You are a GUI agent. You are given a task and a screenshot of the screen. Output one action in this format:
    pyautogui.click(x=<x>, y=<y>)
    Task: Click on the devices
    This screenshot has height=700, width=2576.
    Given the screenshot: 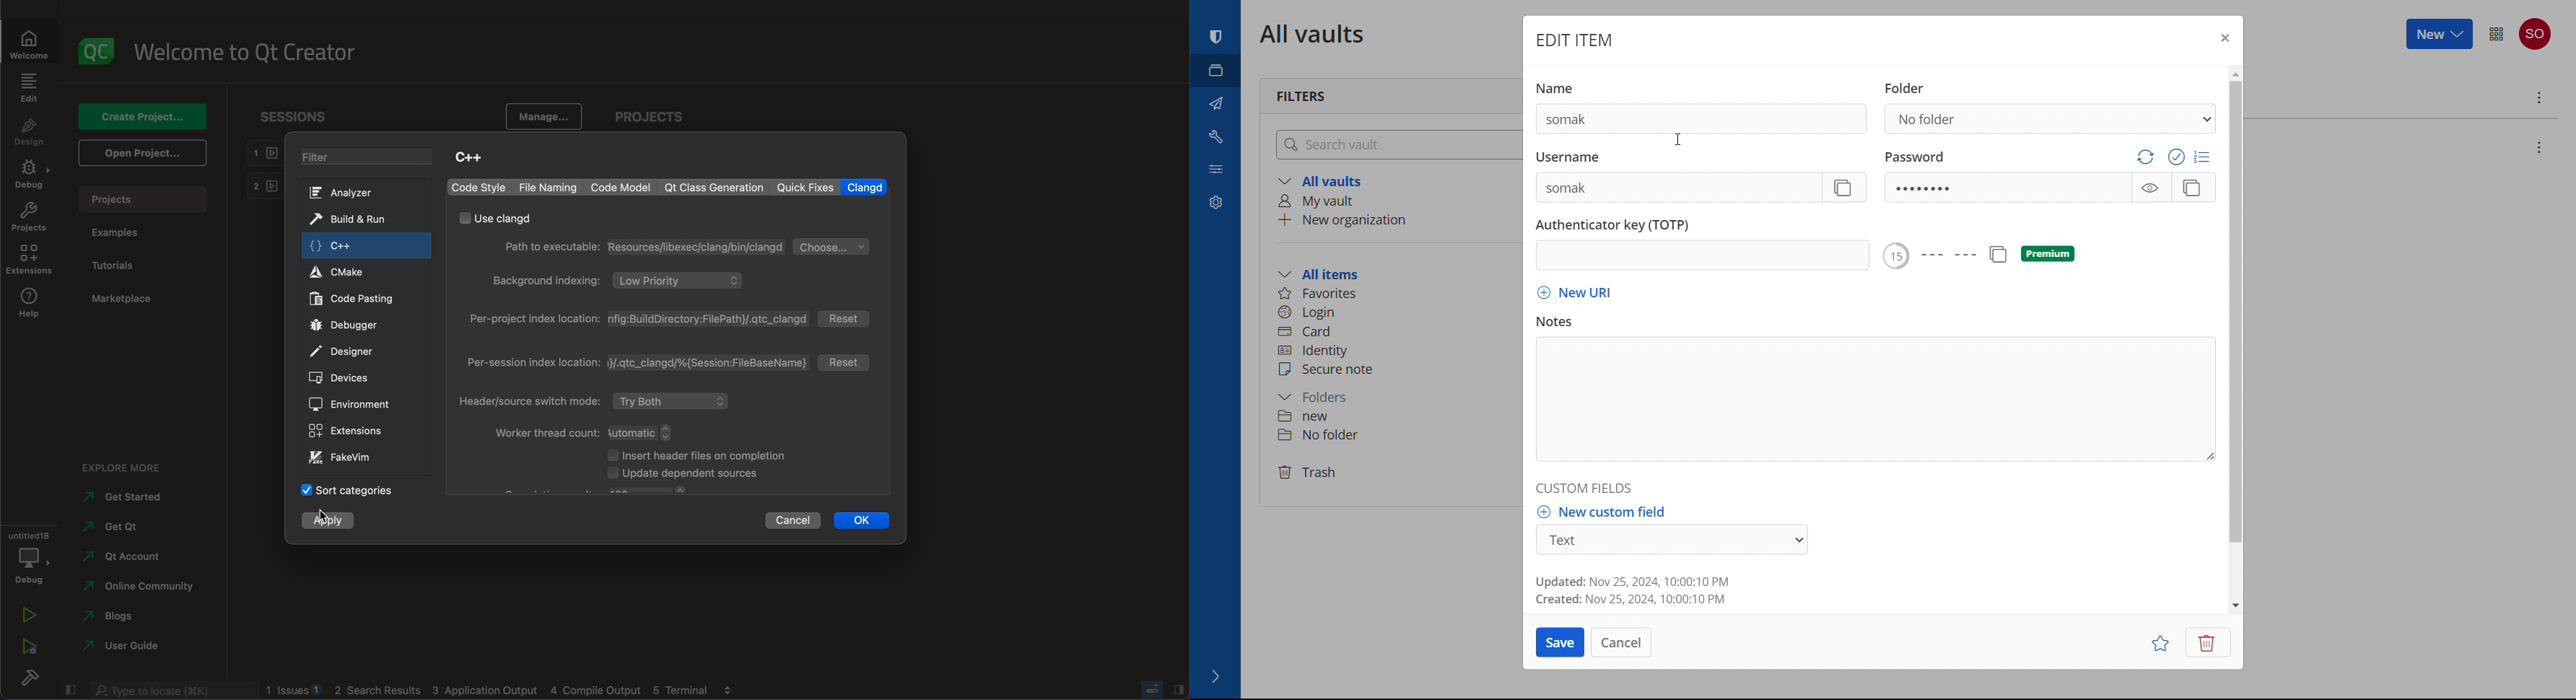 What is the action you would take?
    pyautogui.click(x=351, y=219)
    